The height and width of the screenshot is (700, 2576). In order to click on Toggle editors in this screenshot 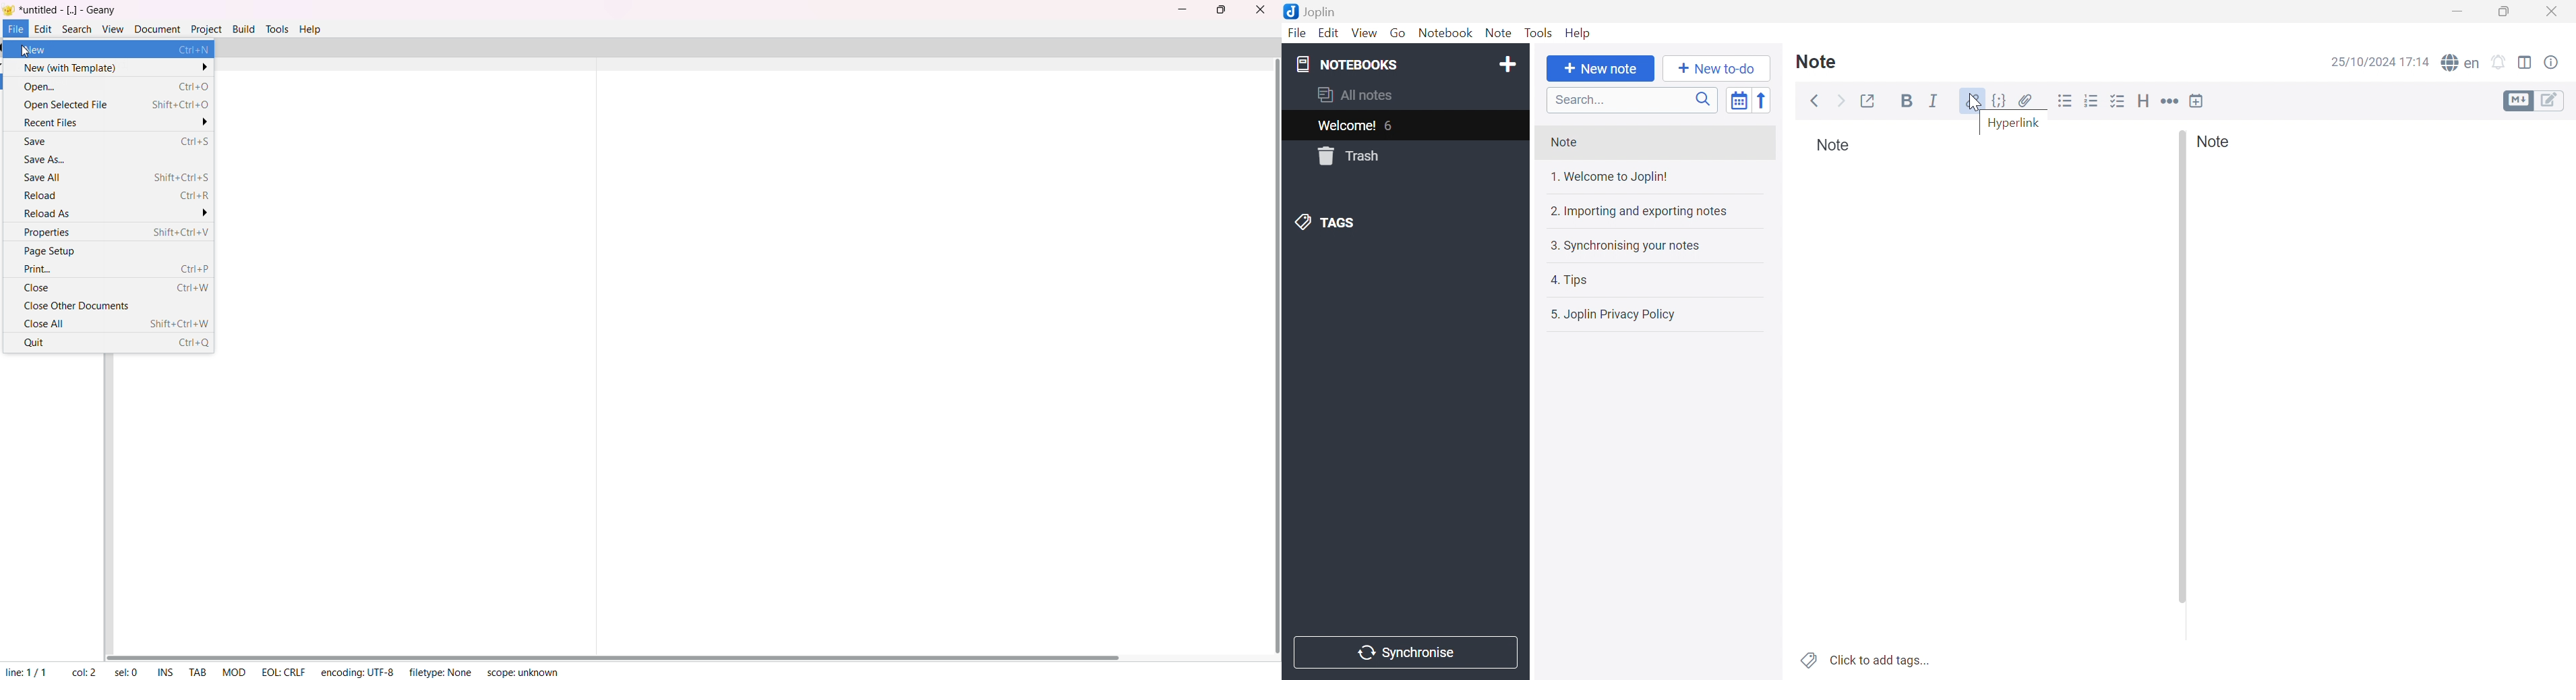, I will do `click(2551, 101)`.